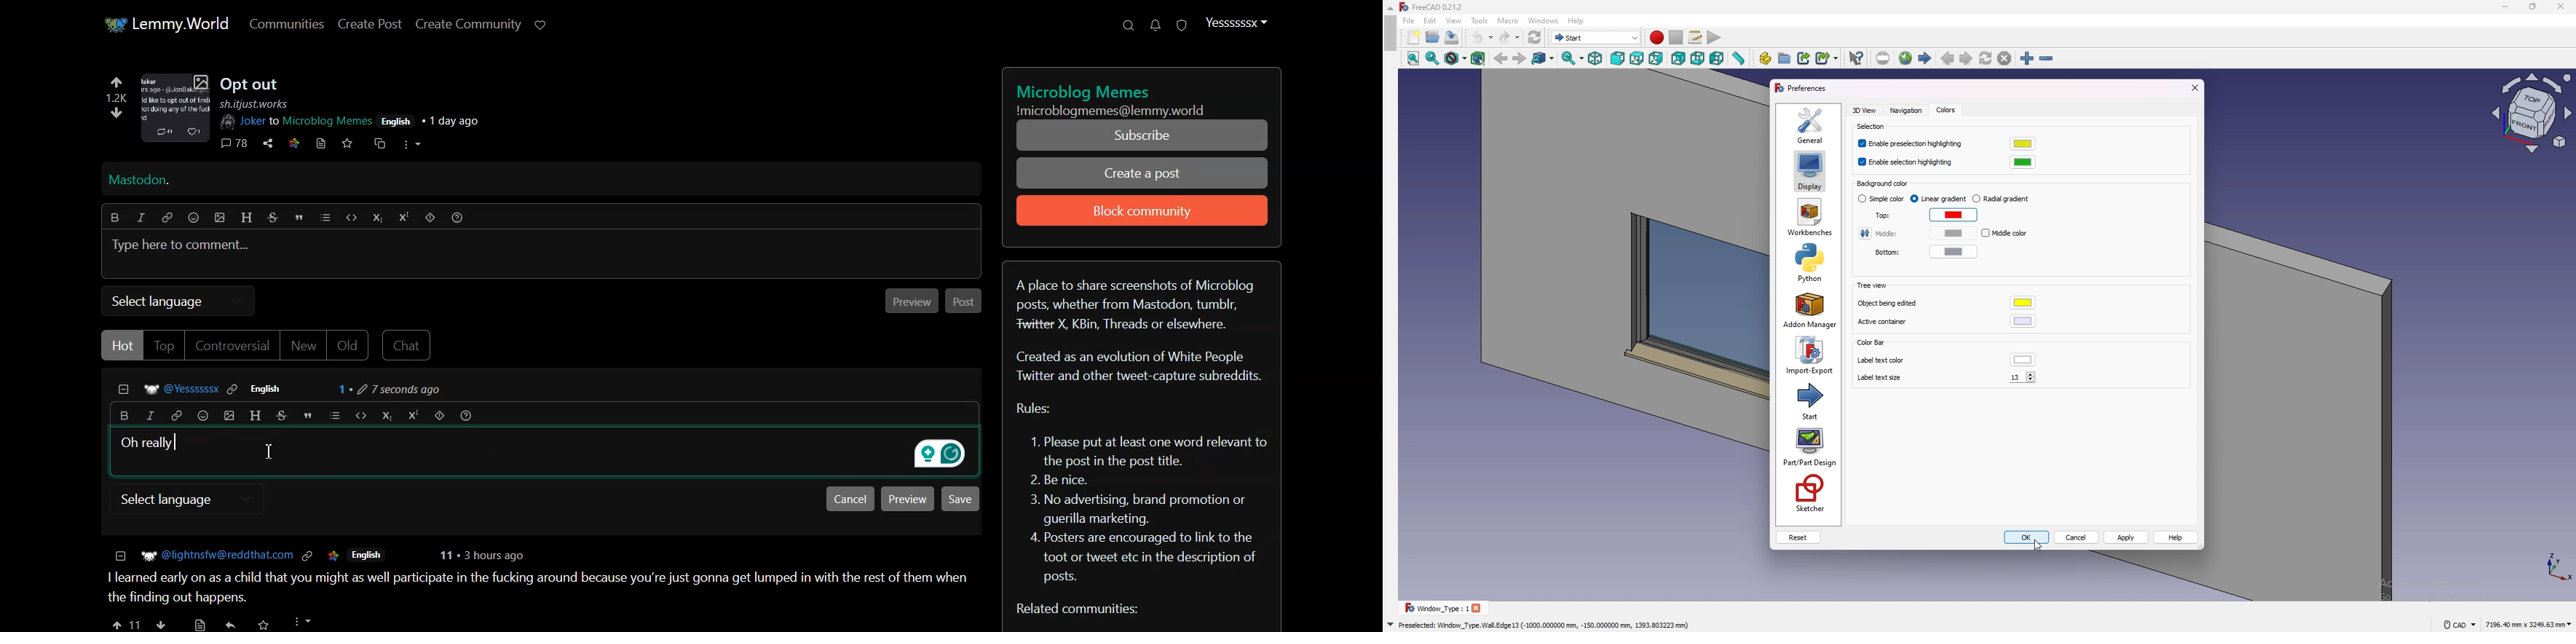 This screenshot has width=2576, height=644. What do you see at coordinates (1809, 171) in the screenshot?
I see `display` at bounding box center [1809, 171].